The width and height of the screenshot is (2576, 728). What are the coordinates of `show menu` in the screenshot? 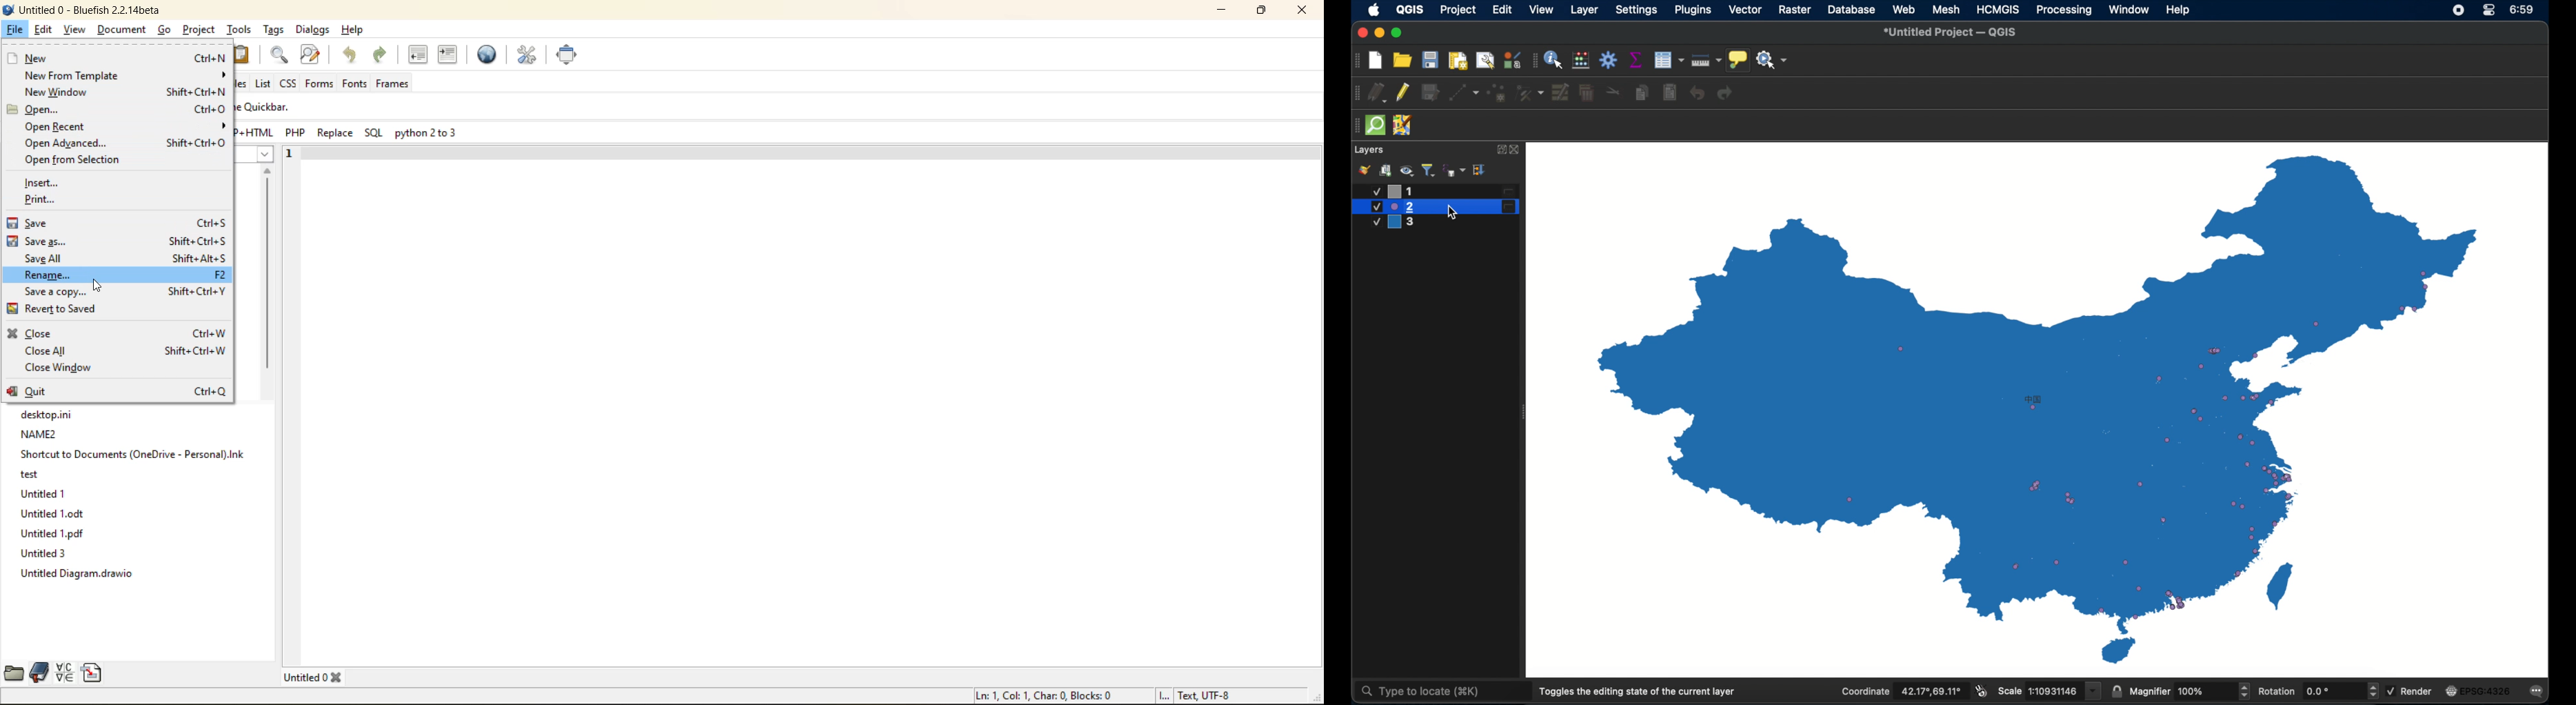 It's located at (226, 125).